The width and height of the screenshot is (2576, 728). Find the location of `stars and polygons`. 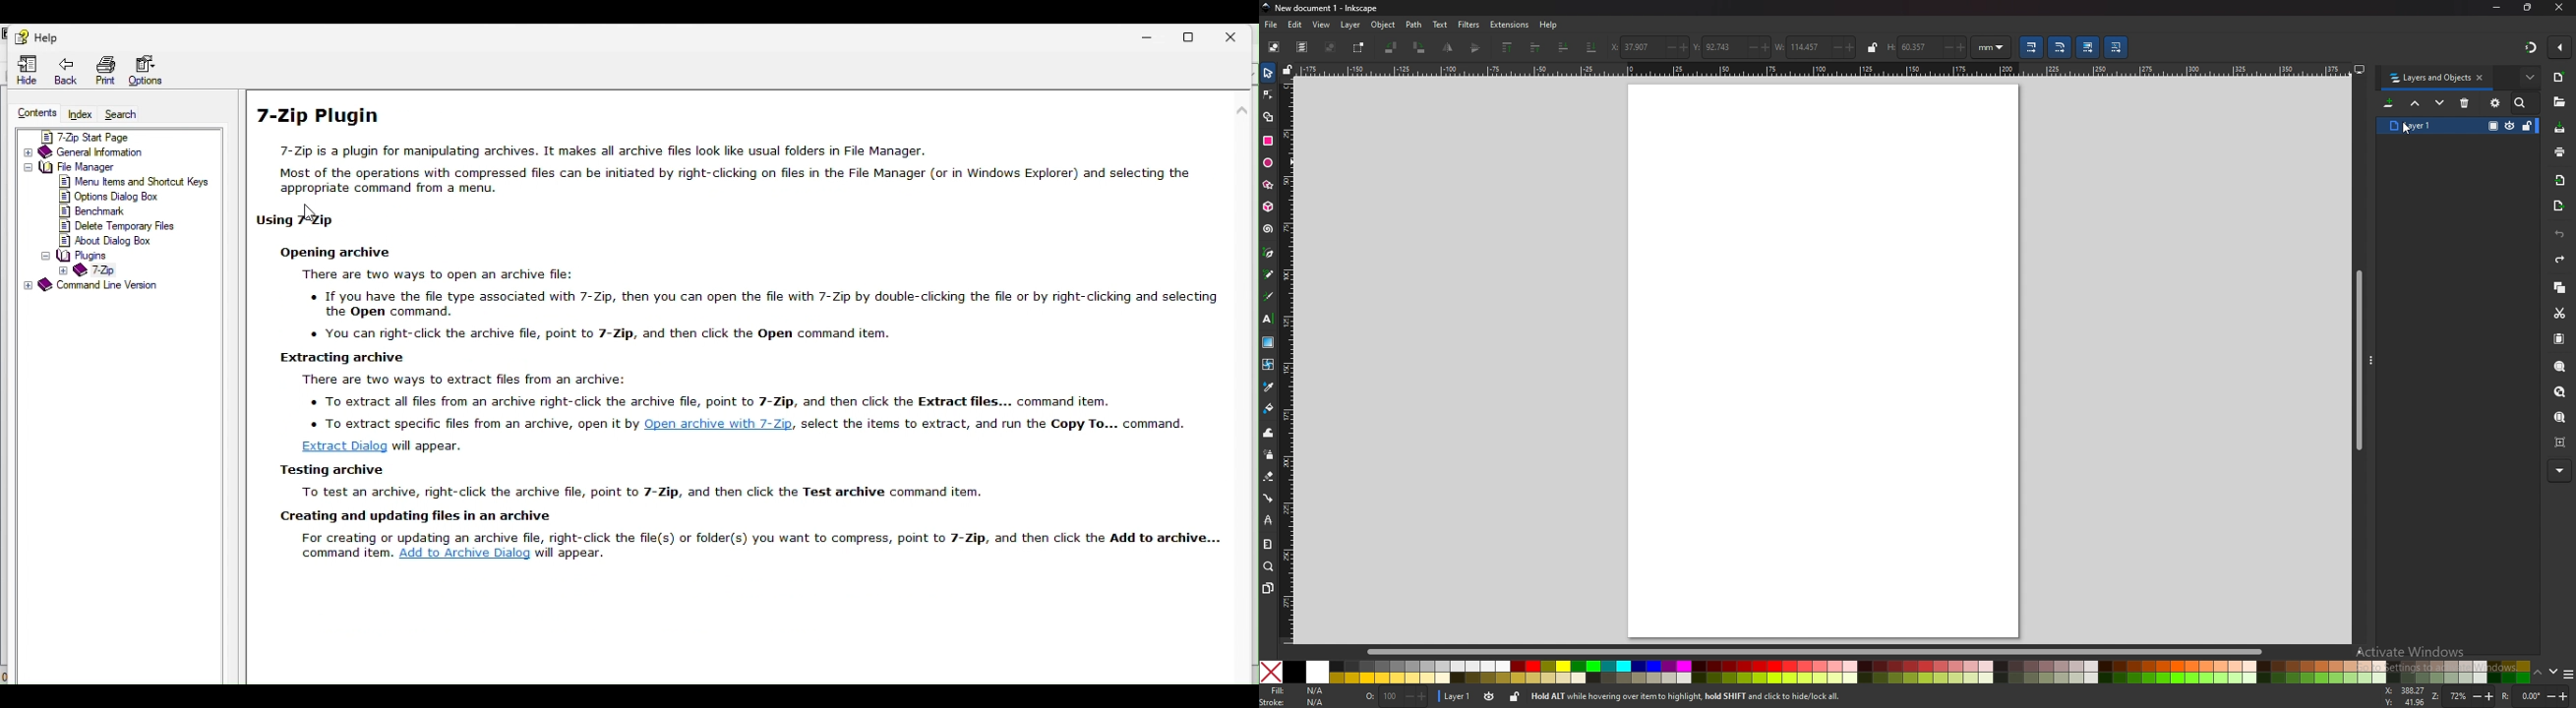

stars and polygons is located at coordinates (1268, 184).